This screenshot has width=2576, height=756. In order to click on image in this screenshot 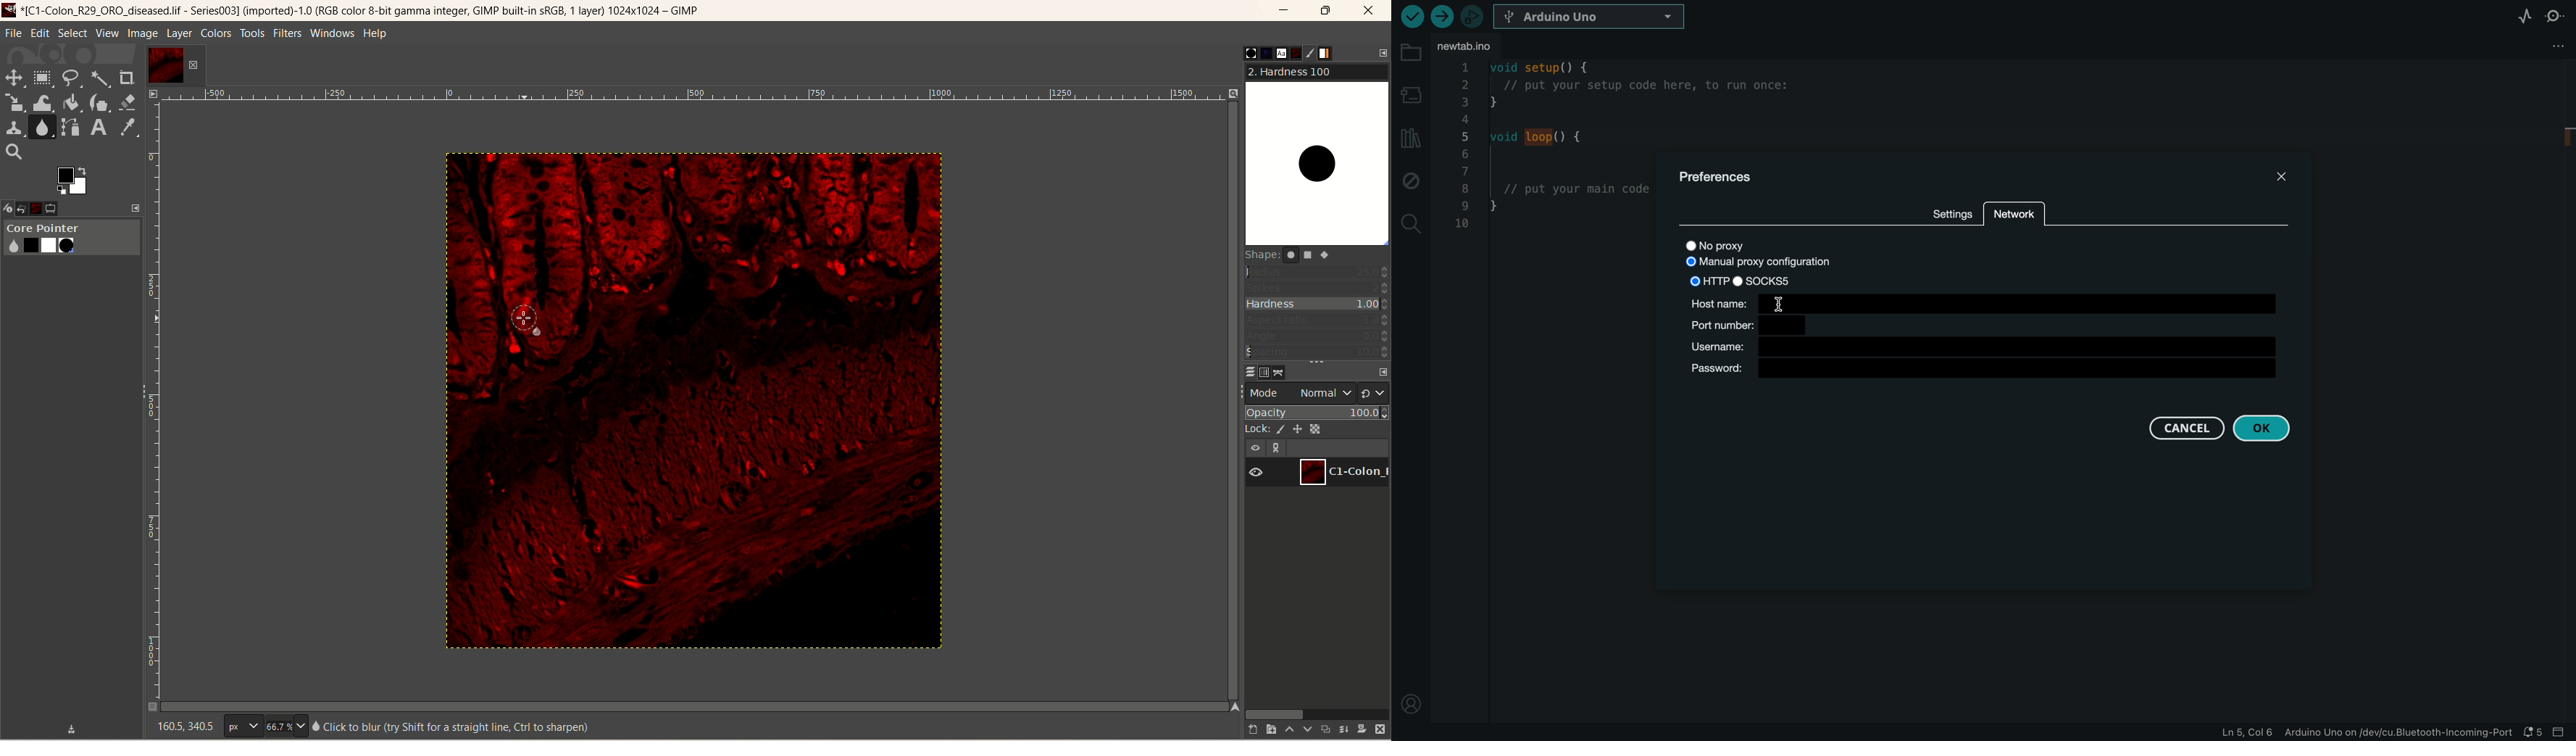, I will do `click(143, 34)`.